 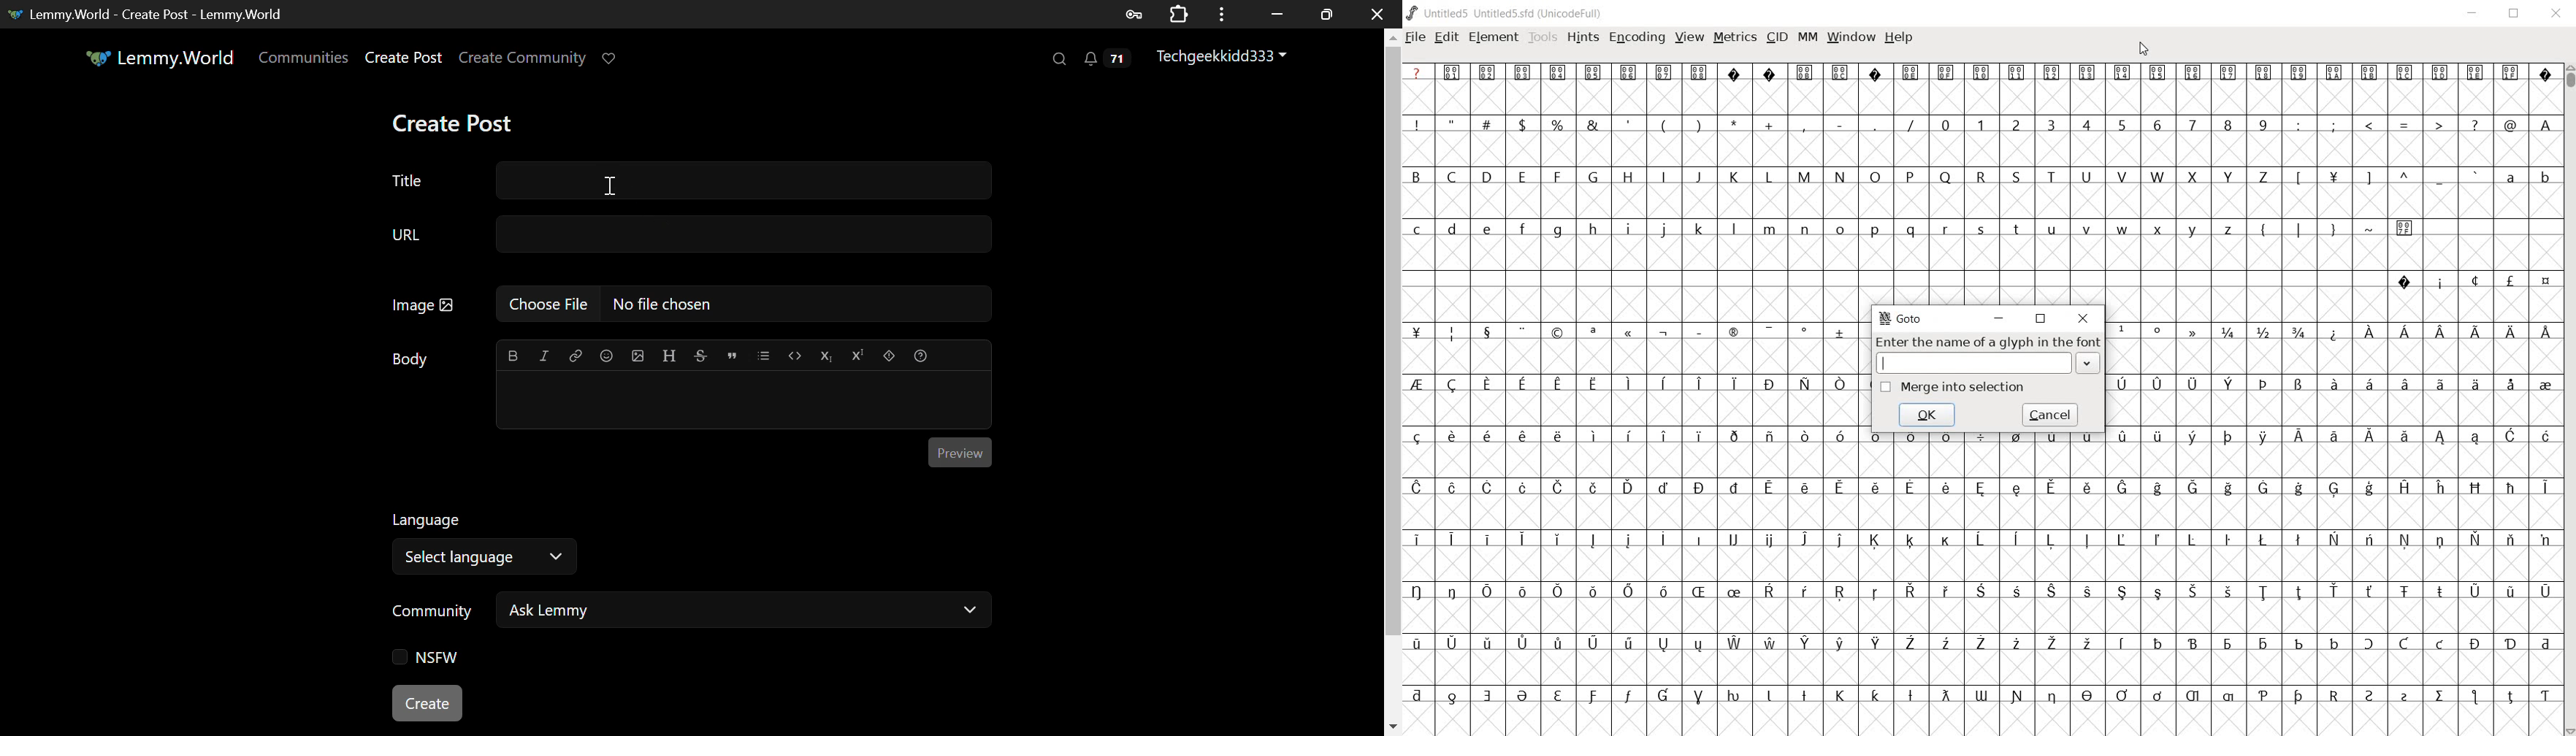 What do you see at coordinates (1628, 334) in the screenshot?
I see `Symbol` at bounding box center [1628, 334].